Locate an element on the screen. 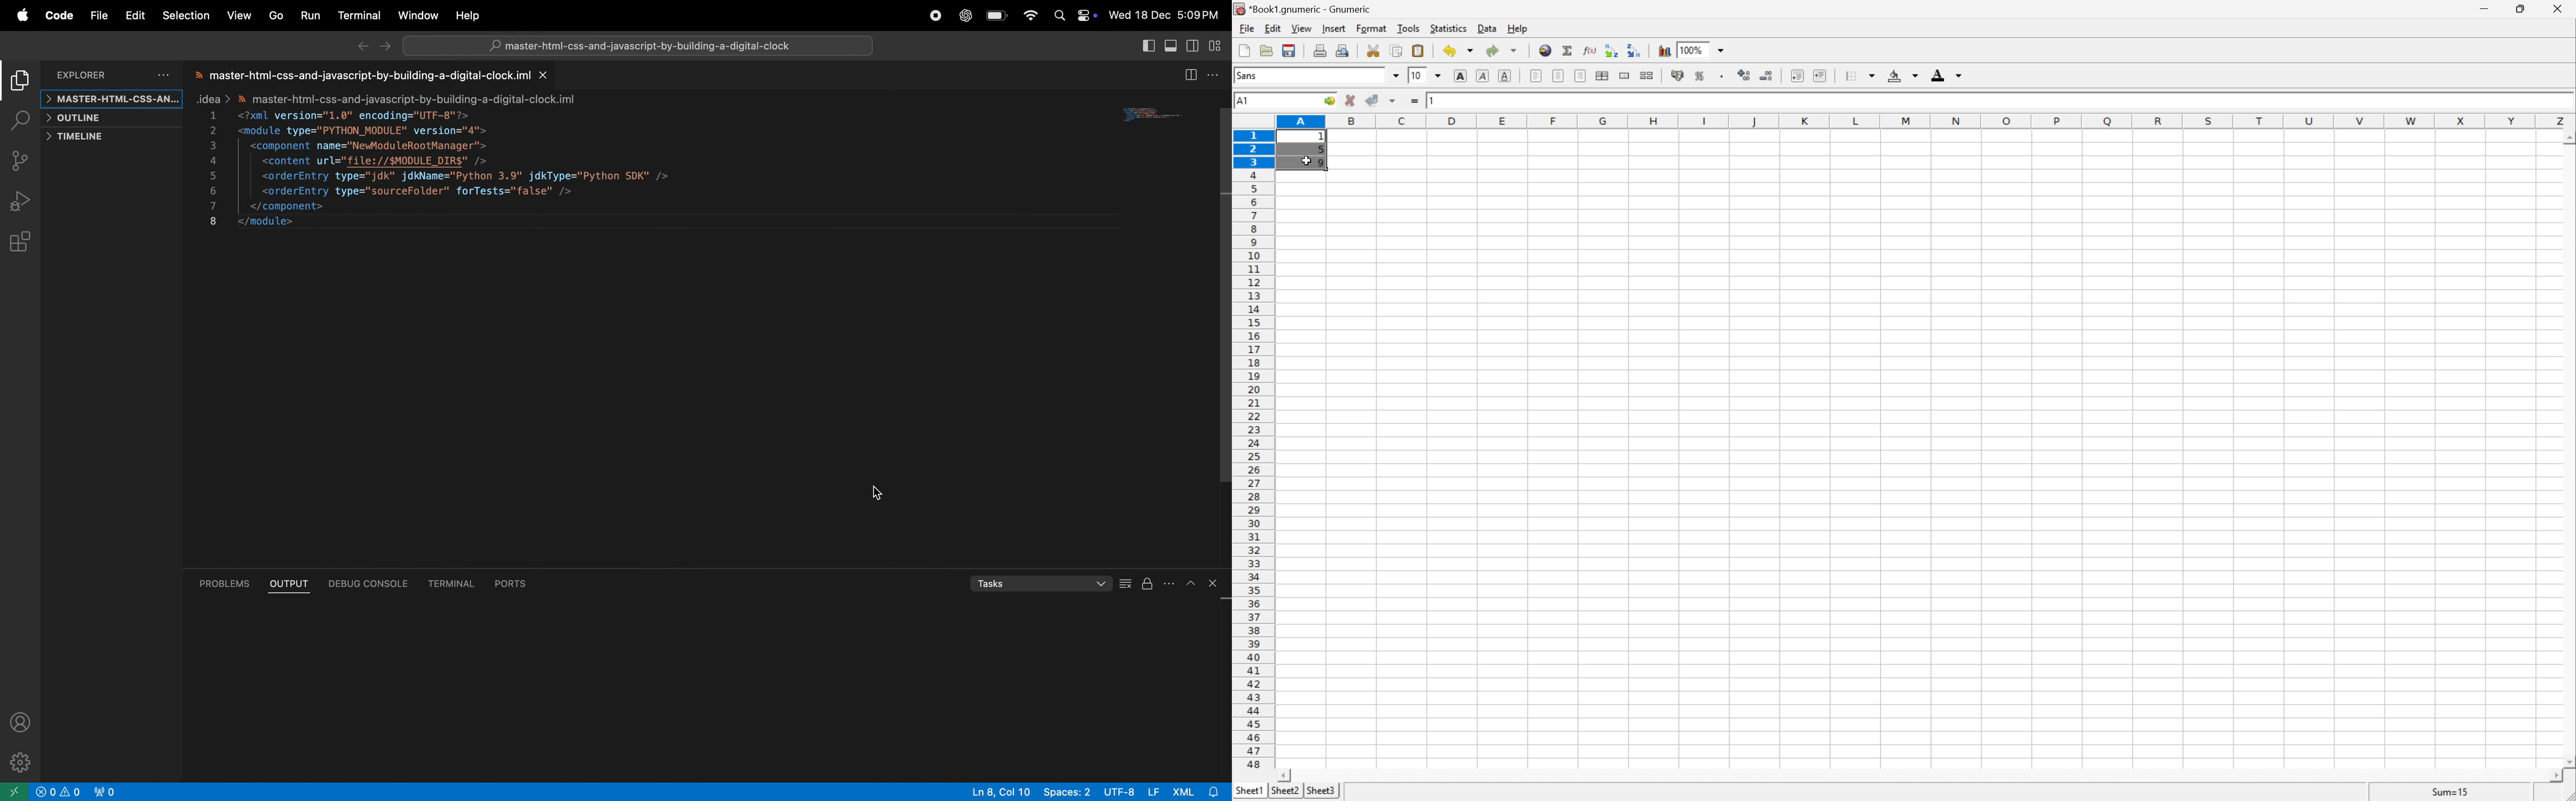 This screenshot has width=2576, height=812. split merged ranges of cells is located at coordinates (1649, 75).